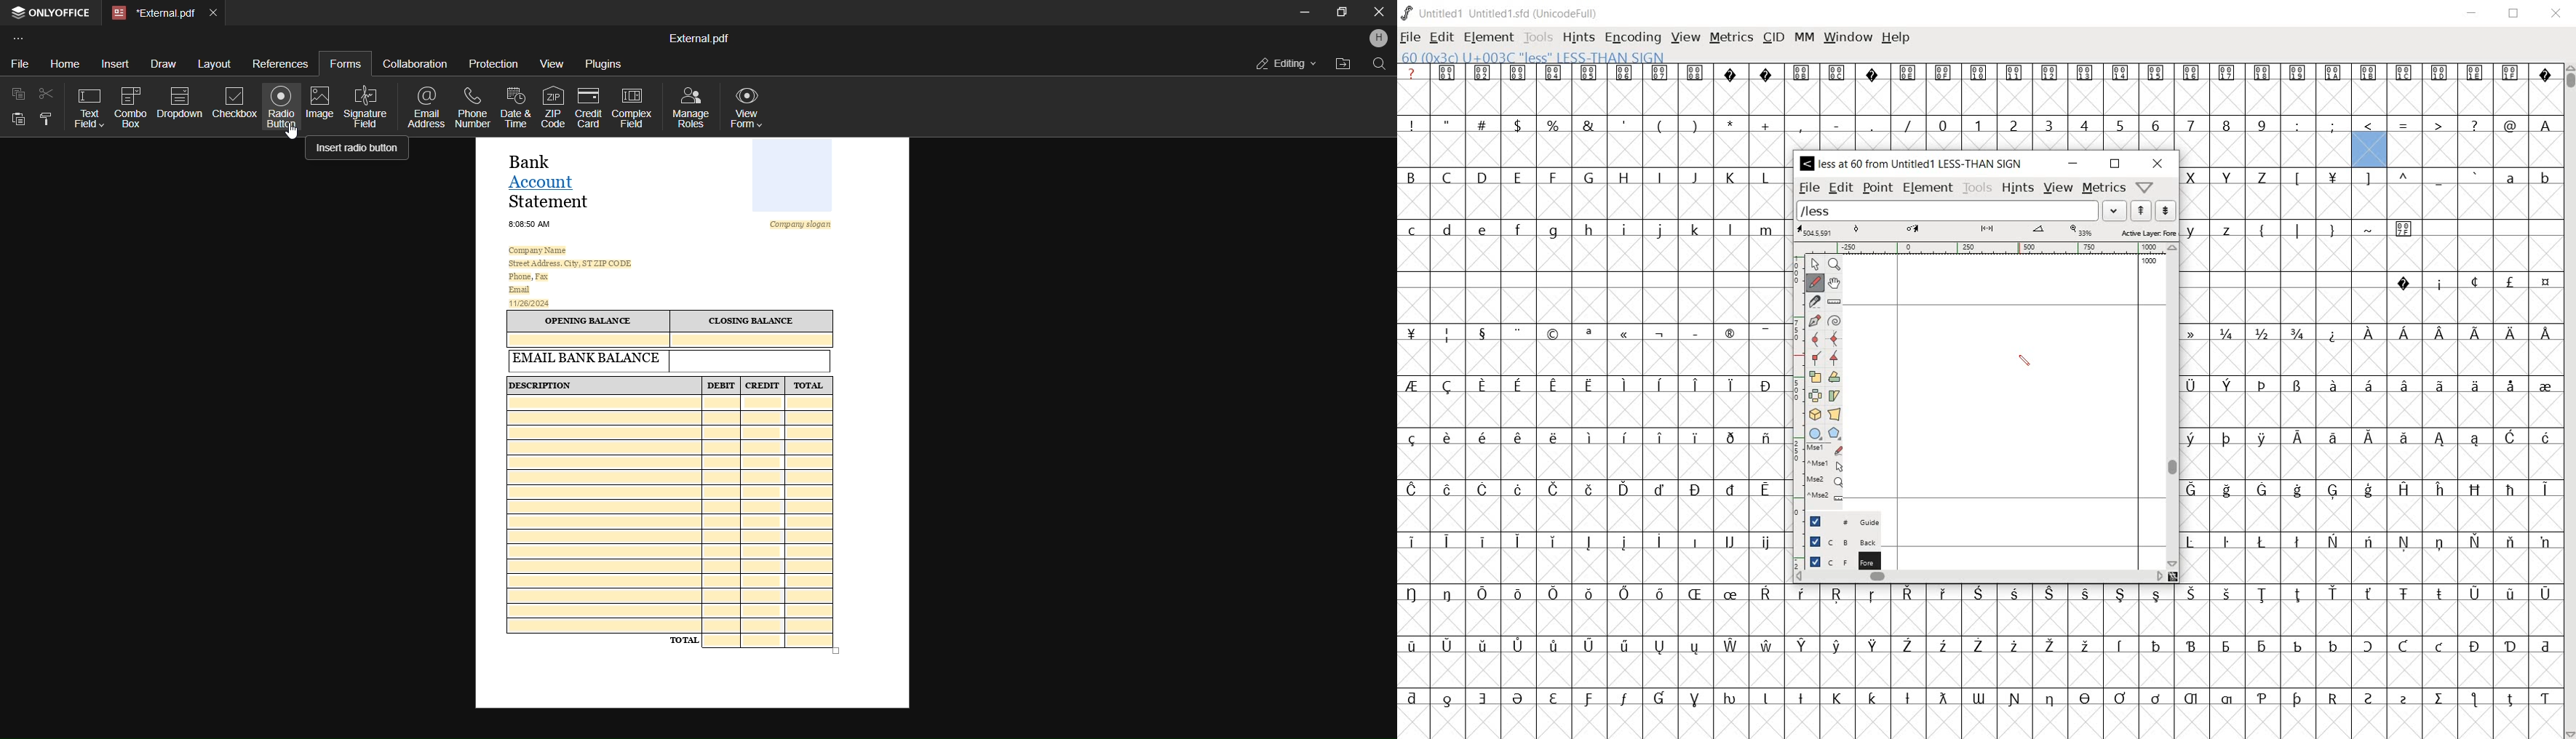 The image size is (2576, 756). What do you see at coordinates (515, 106) in the screenshot?
I see `date and time` at bounding box center [515, 106].